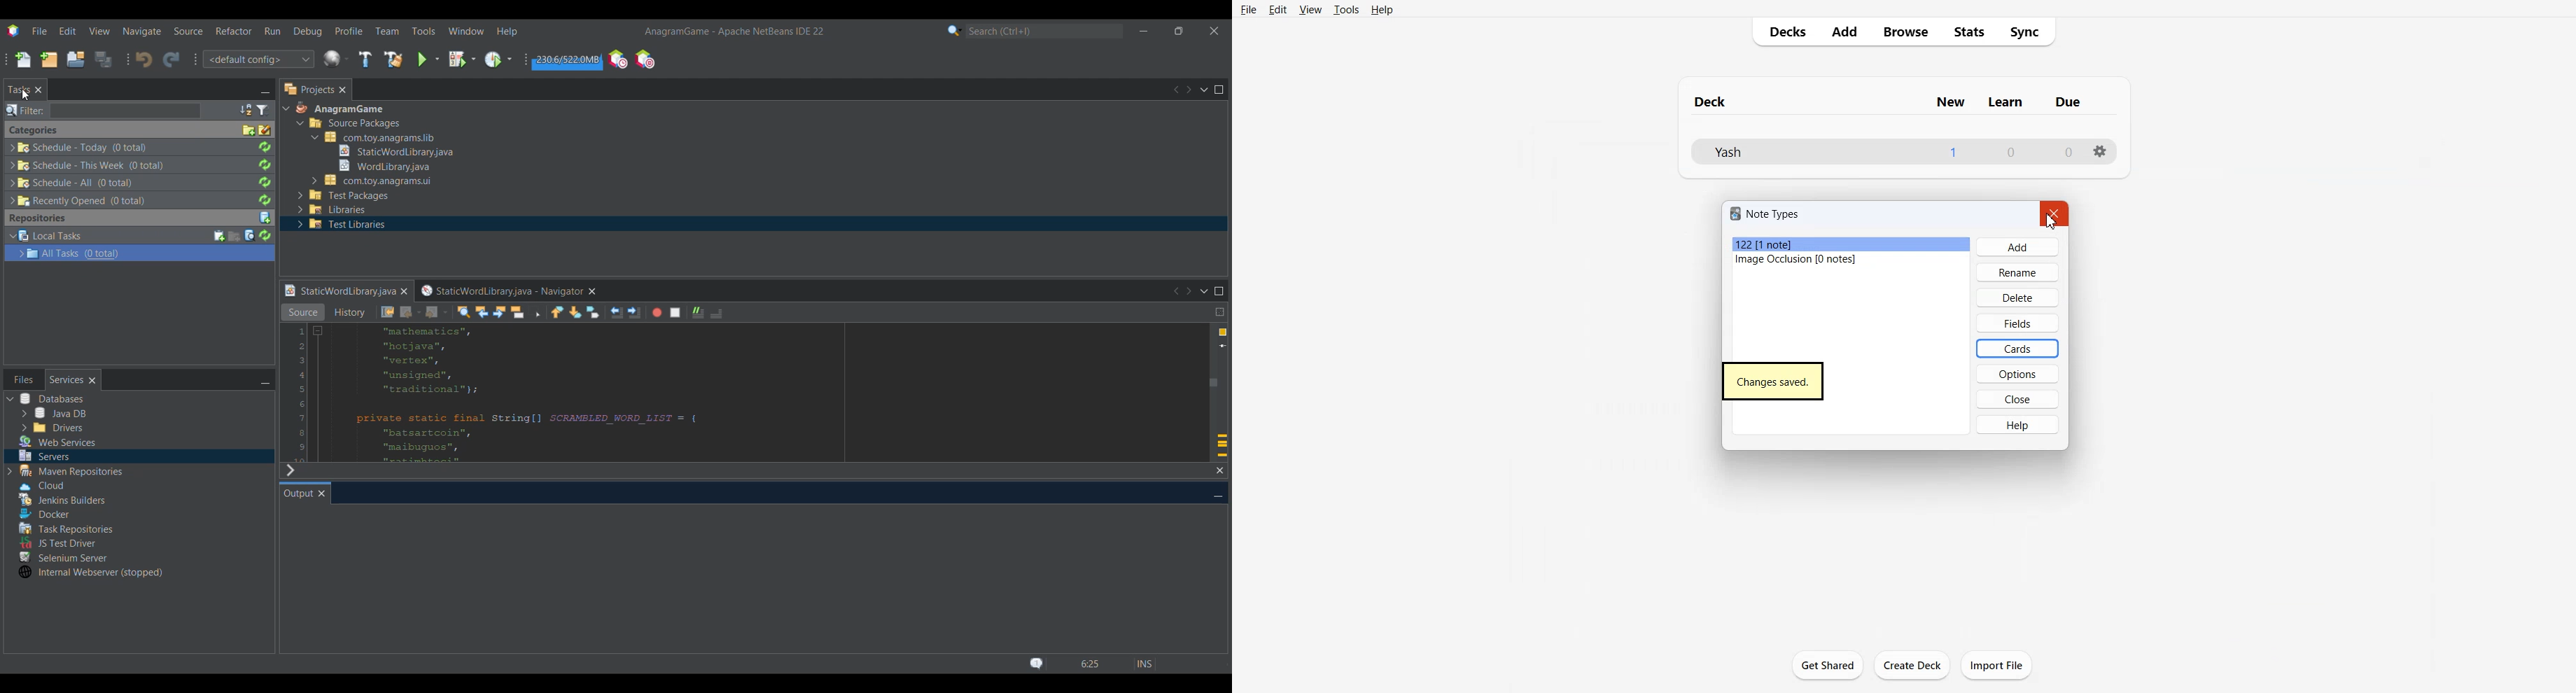 This screenshot has width=2576, height=700. Describe the element at coordinates (67, 499) in the screenshot. I see `` at that location.